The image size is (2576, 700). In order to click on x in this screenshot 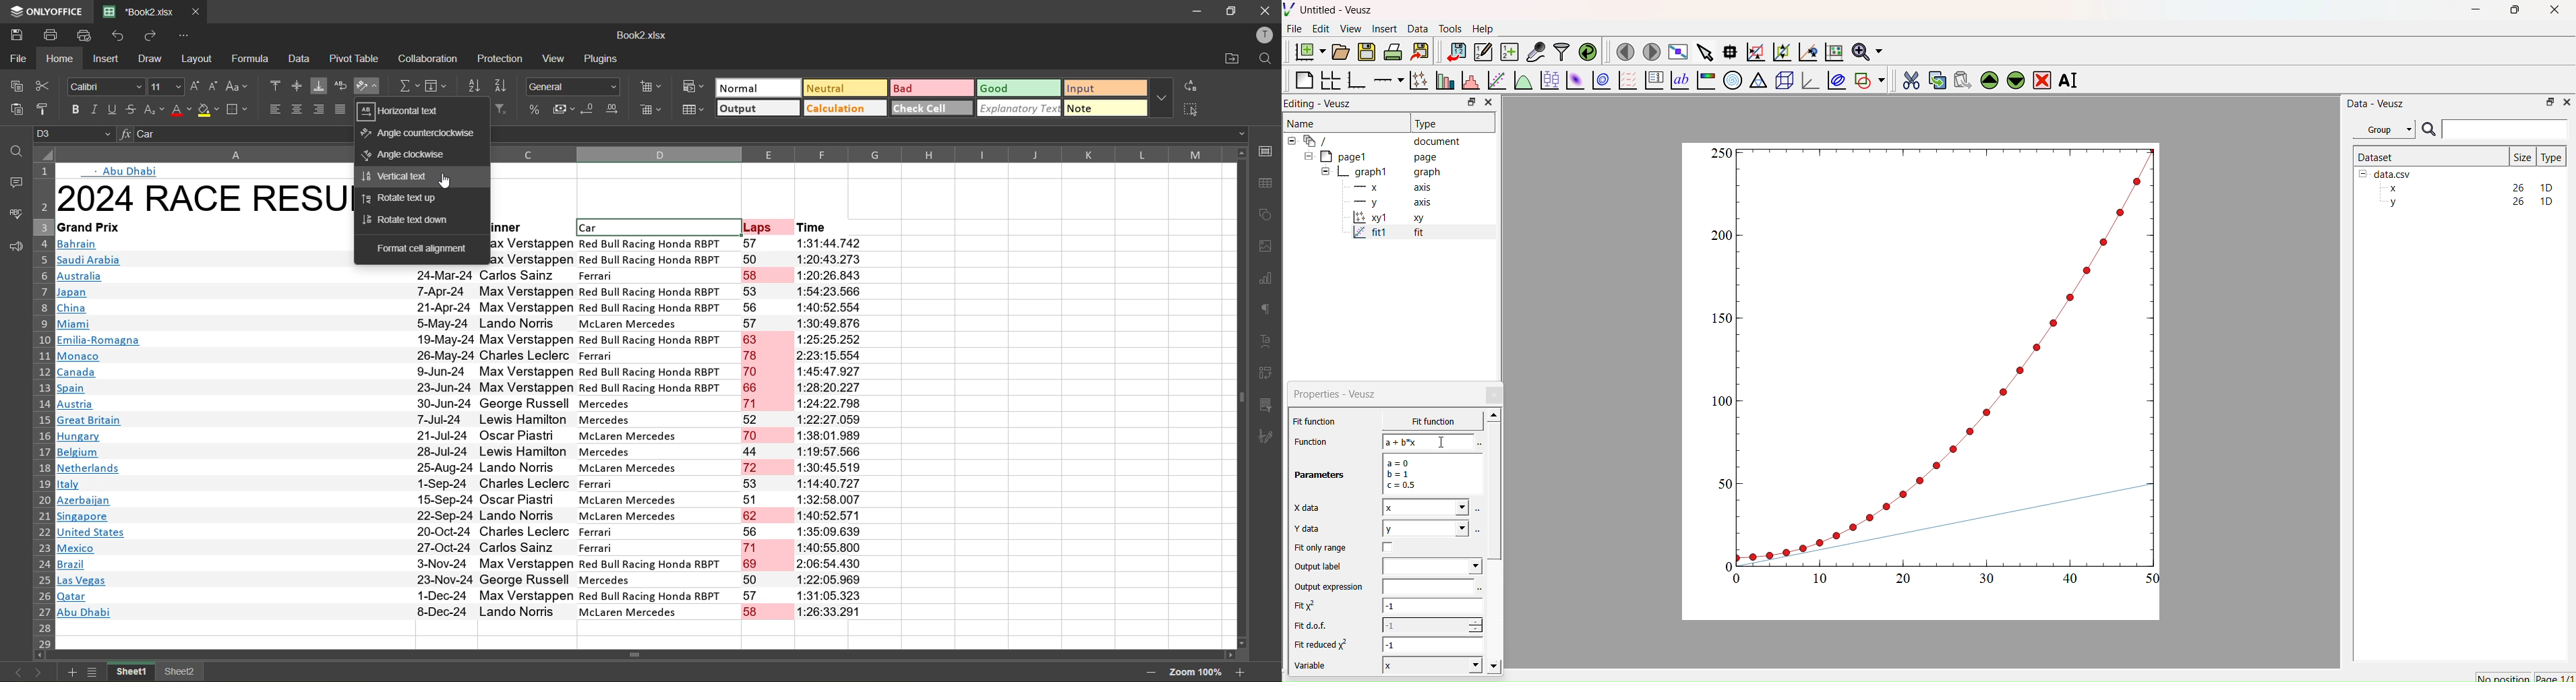, I will do `click(1422, 421)`.